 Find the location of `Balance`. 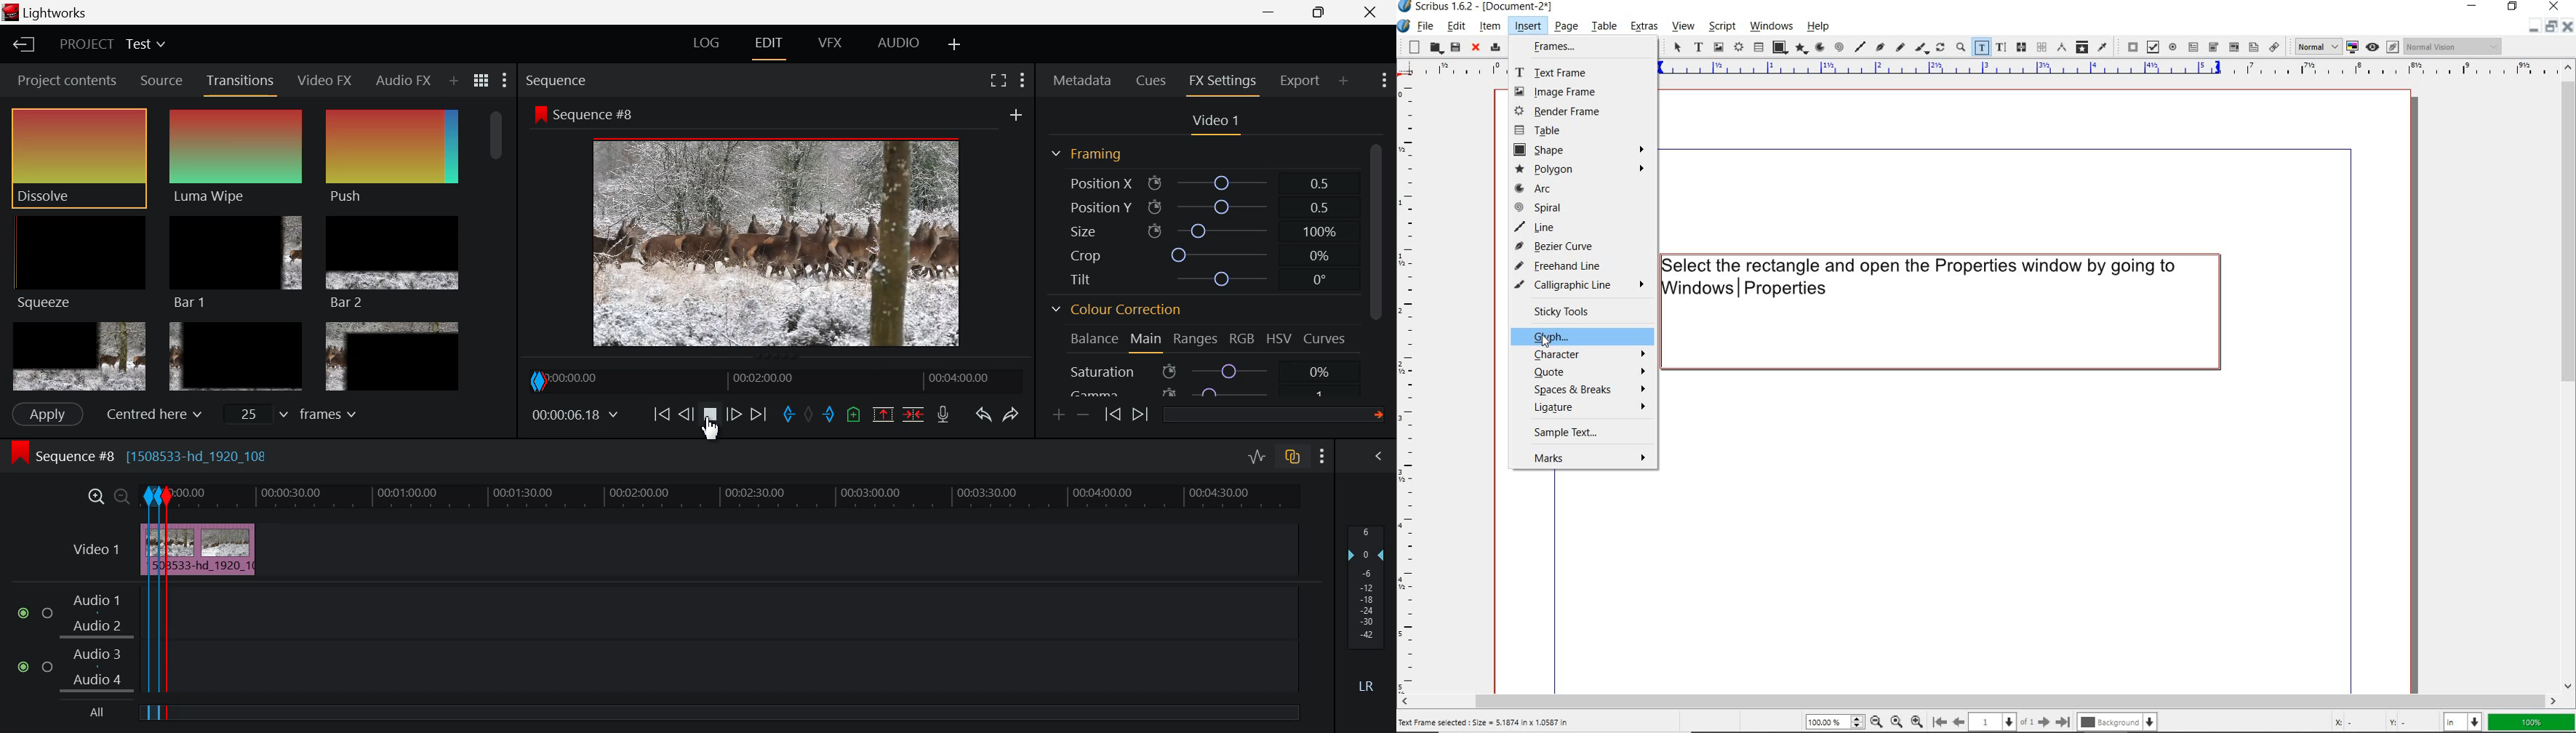

Balance is located at coordinates (1095, 340).